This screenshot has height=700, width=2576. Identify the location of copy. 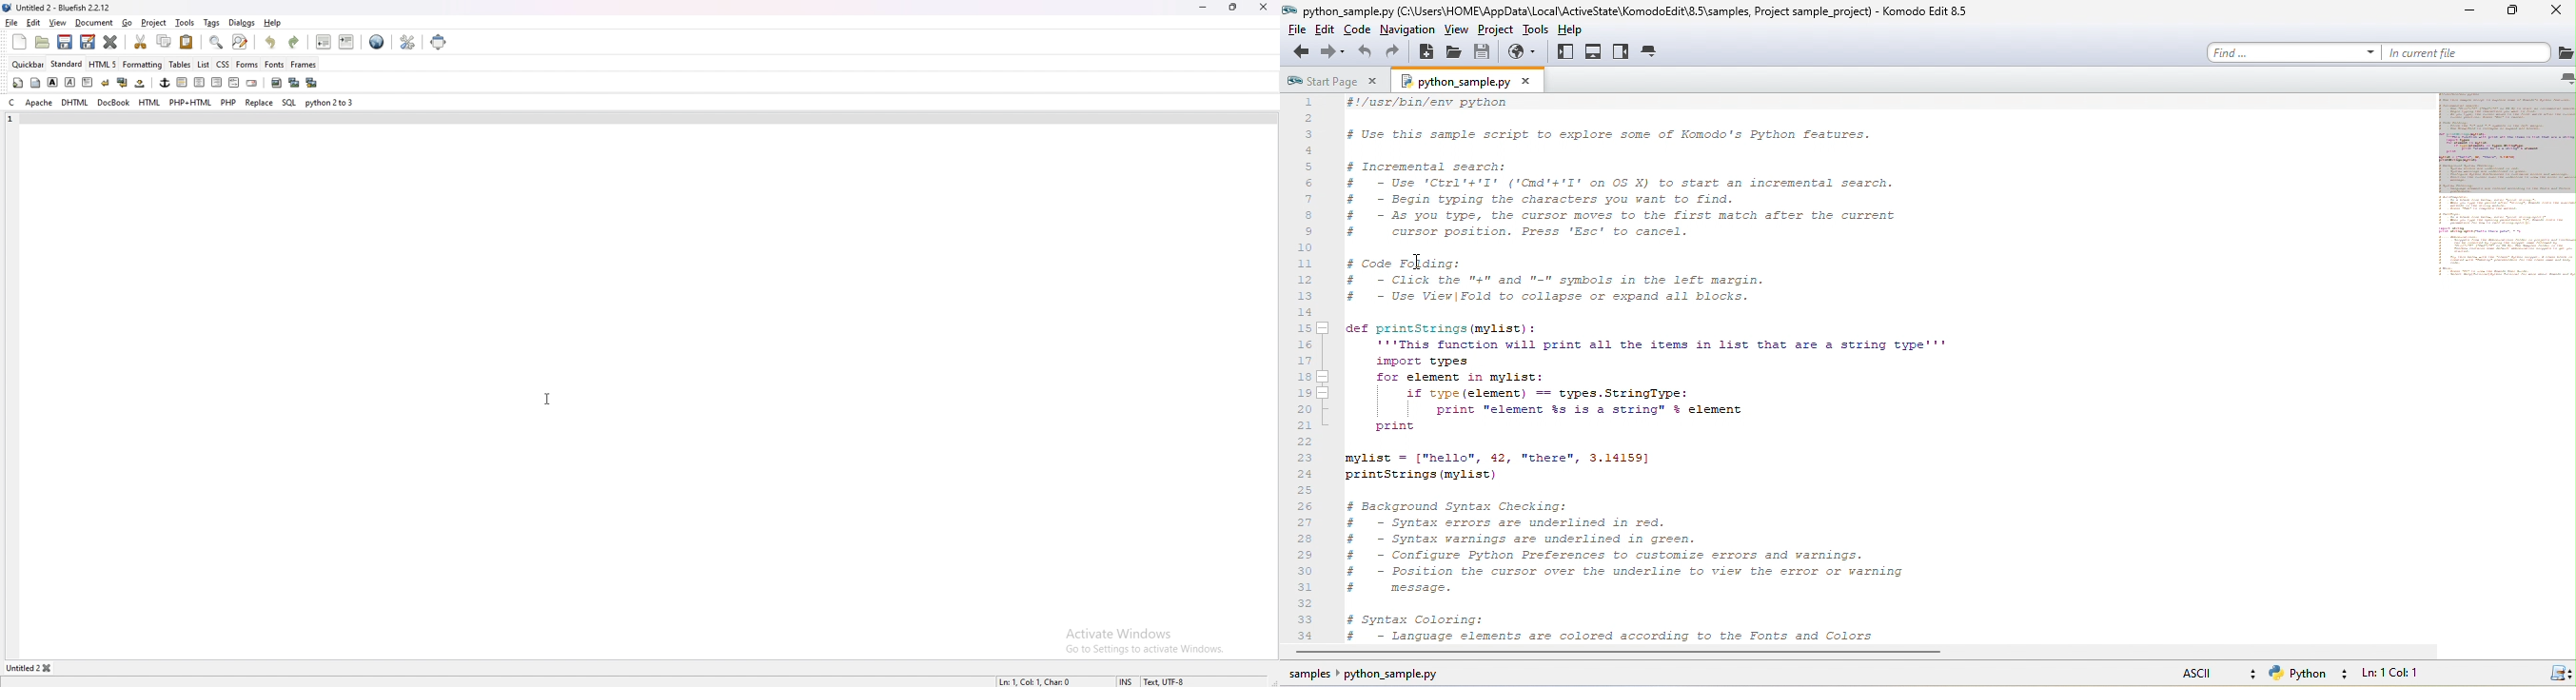
(165, 41).